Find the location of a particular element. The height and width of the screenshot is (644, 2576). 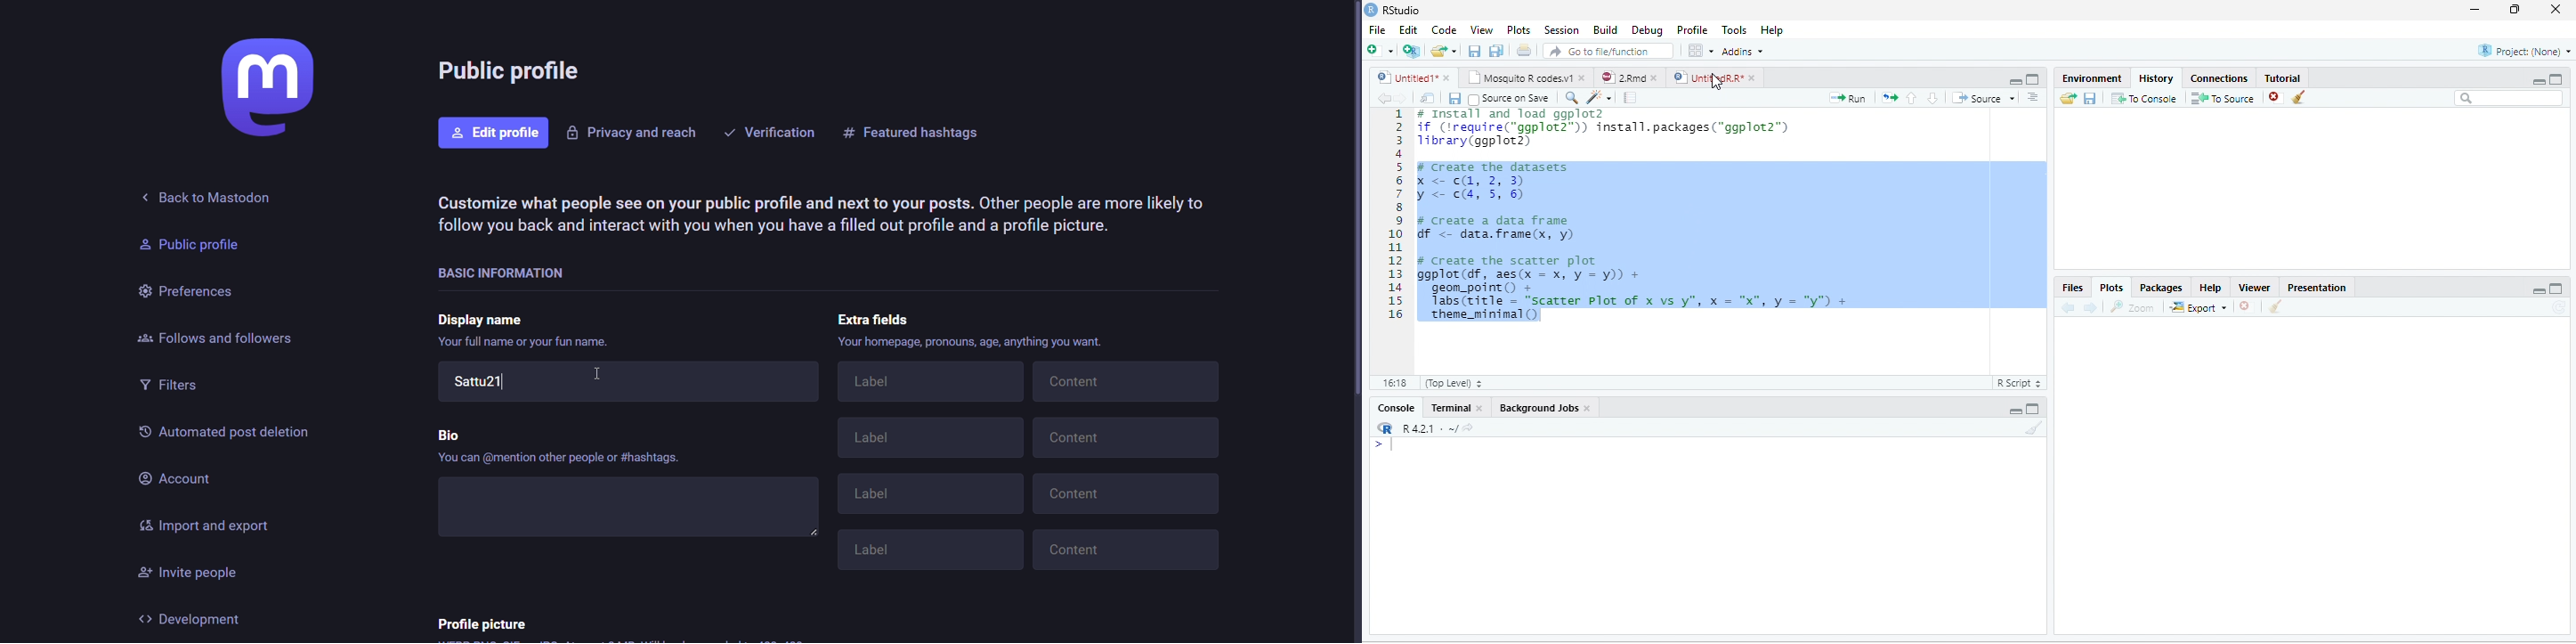

Presentation is located at coordinates (2317, 287).